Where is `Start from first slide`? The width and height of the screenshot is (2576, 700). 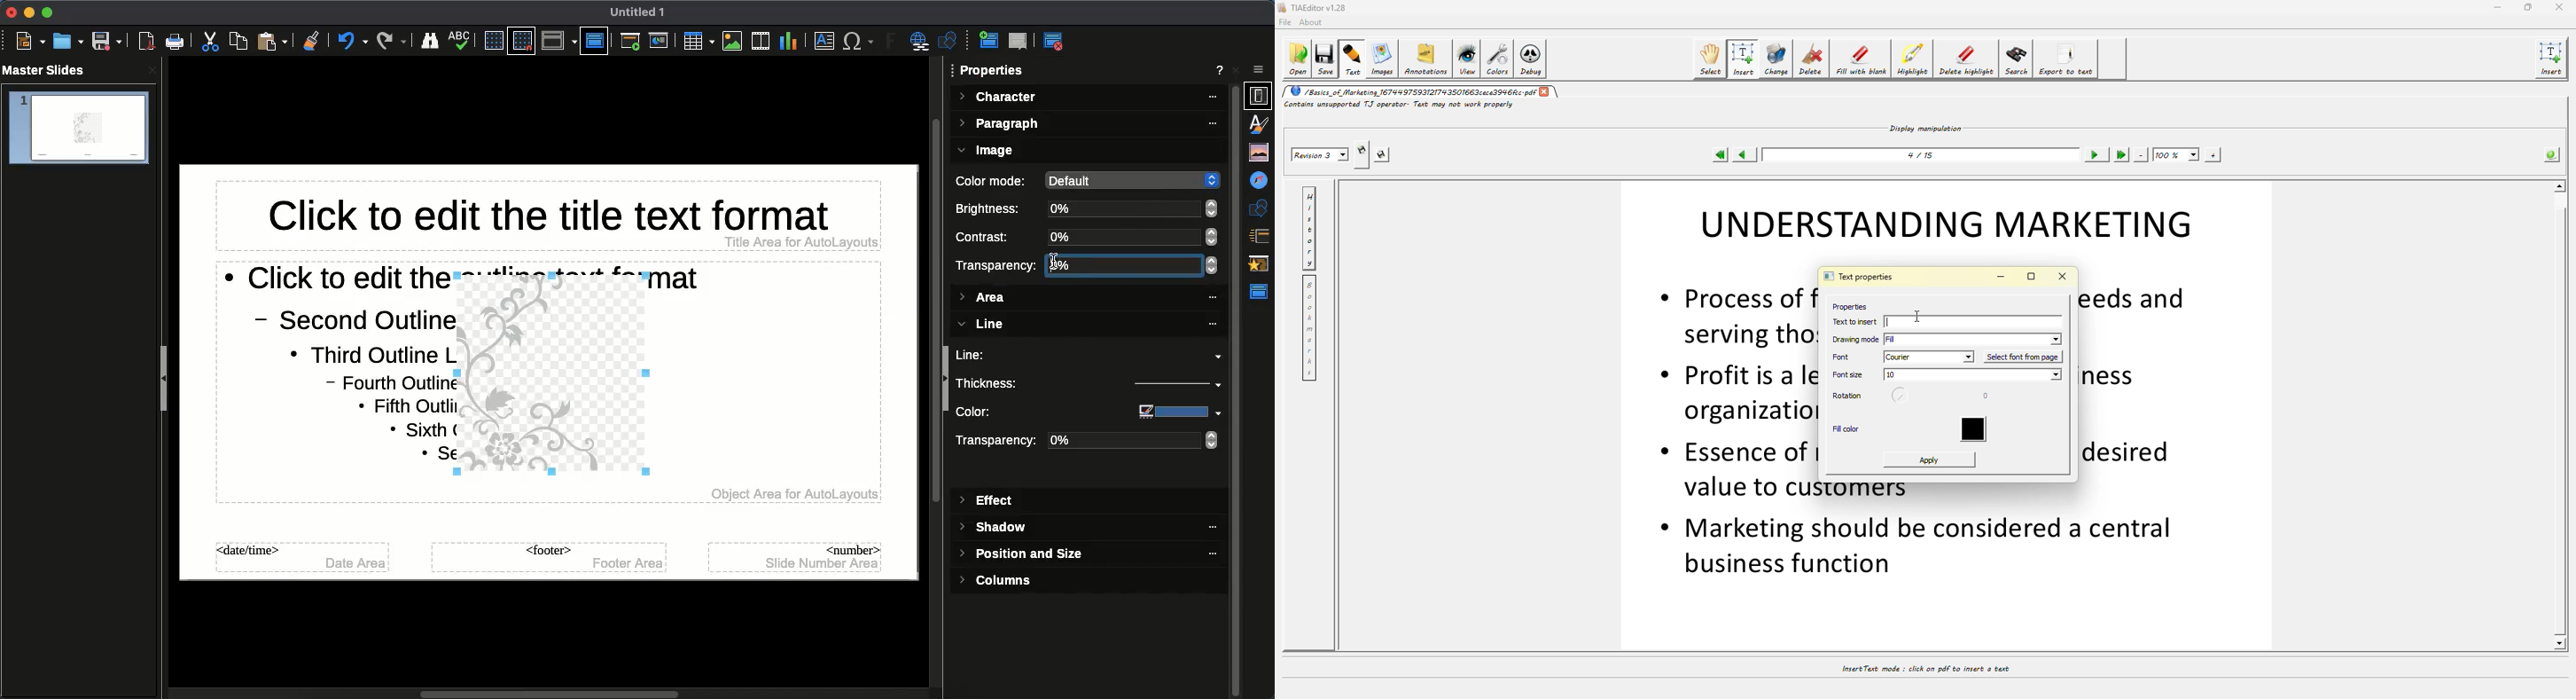 Start from first slide is located at coordinates (632, 43).